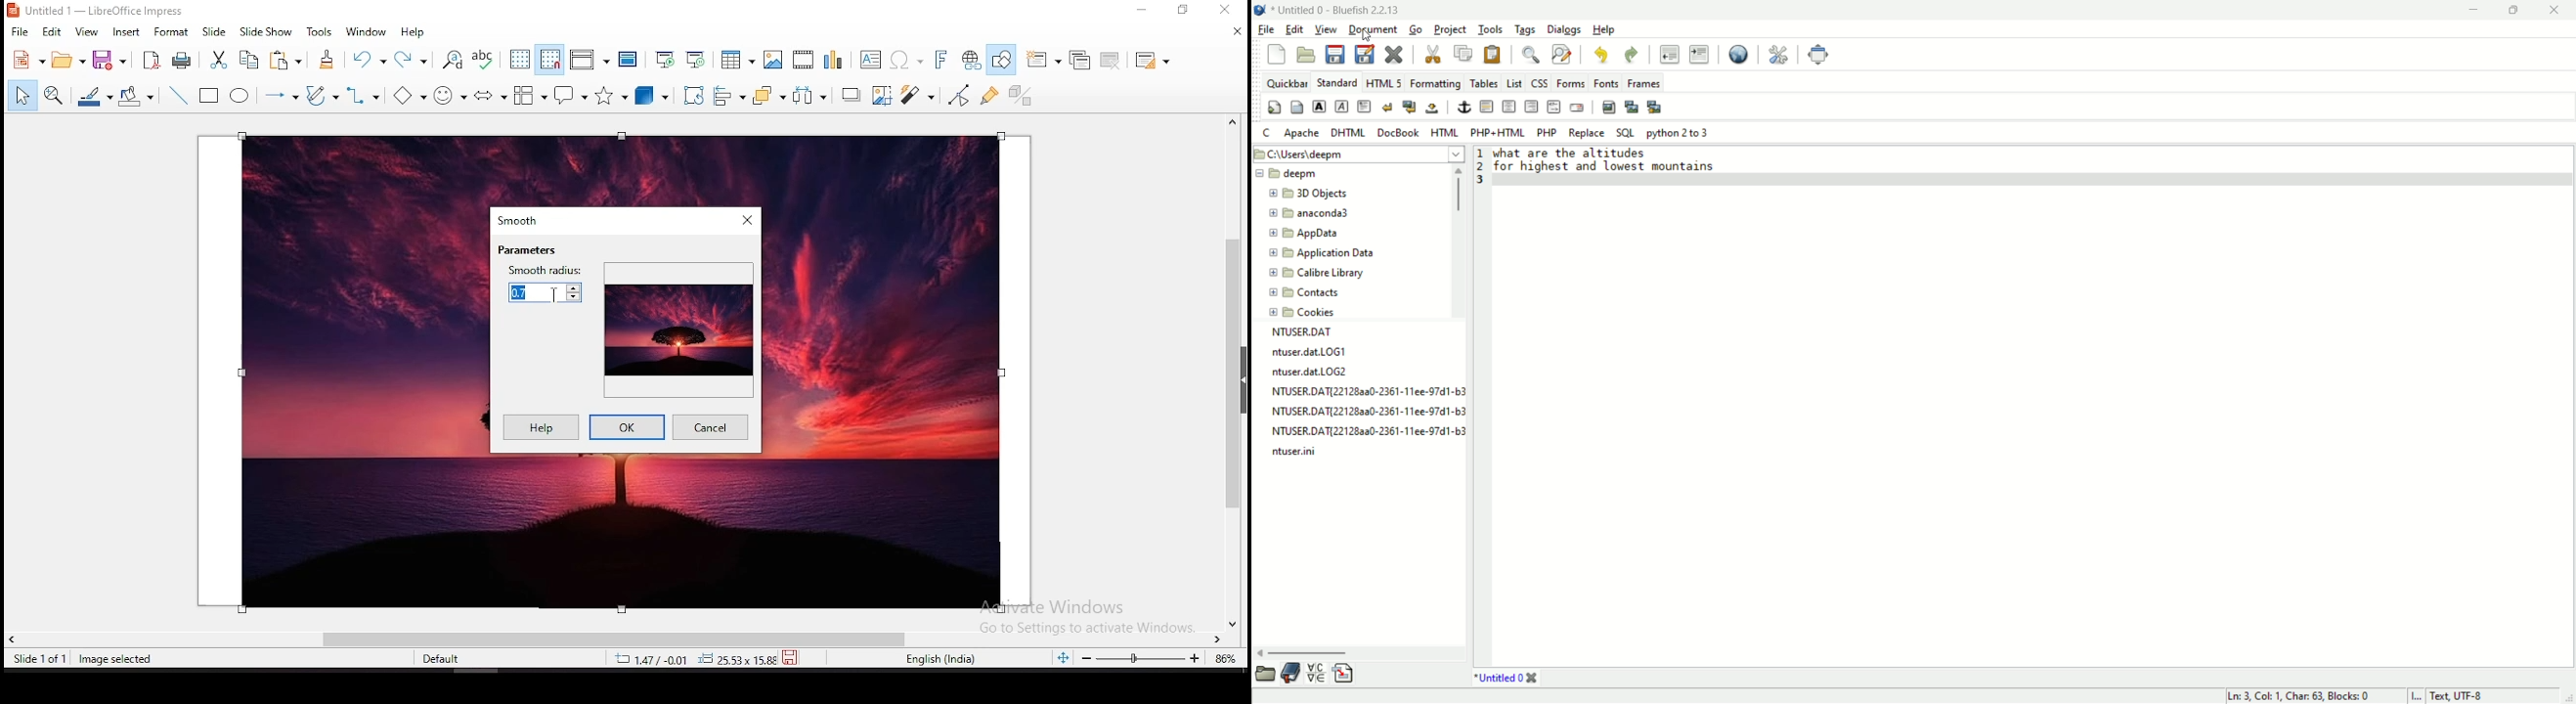  I want to click on title, so click(1339, 9).